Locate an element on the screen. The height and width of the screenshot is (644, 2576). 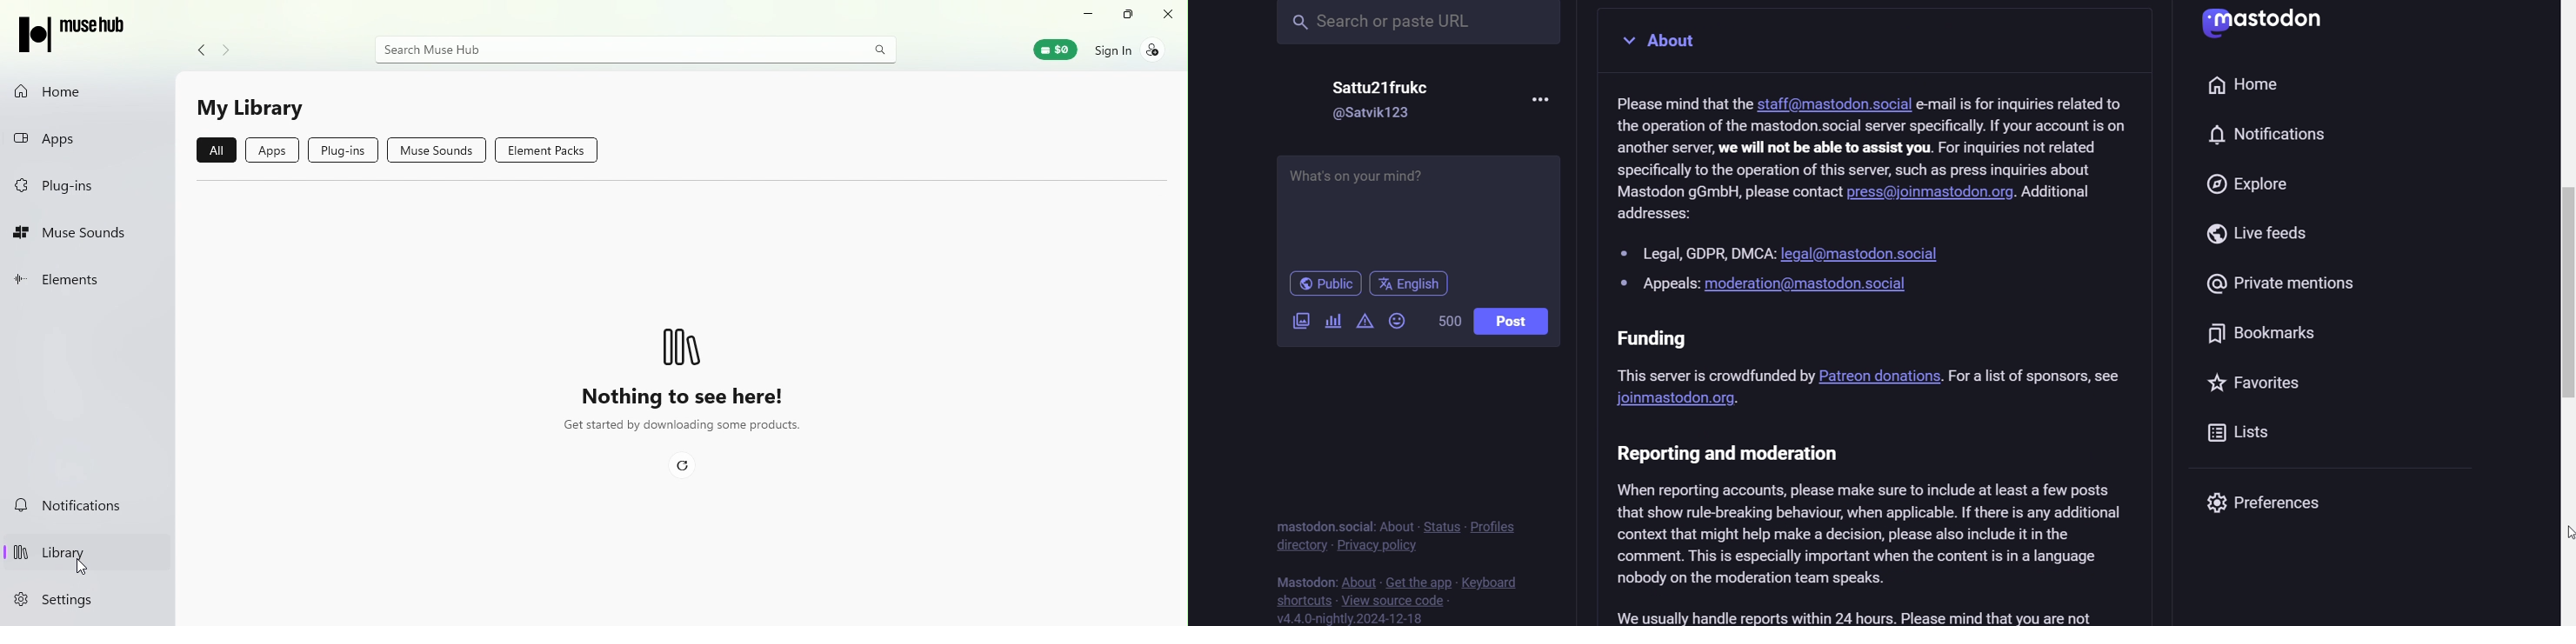
additional is located at coordinates (2060, 192).